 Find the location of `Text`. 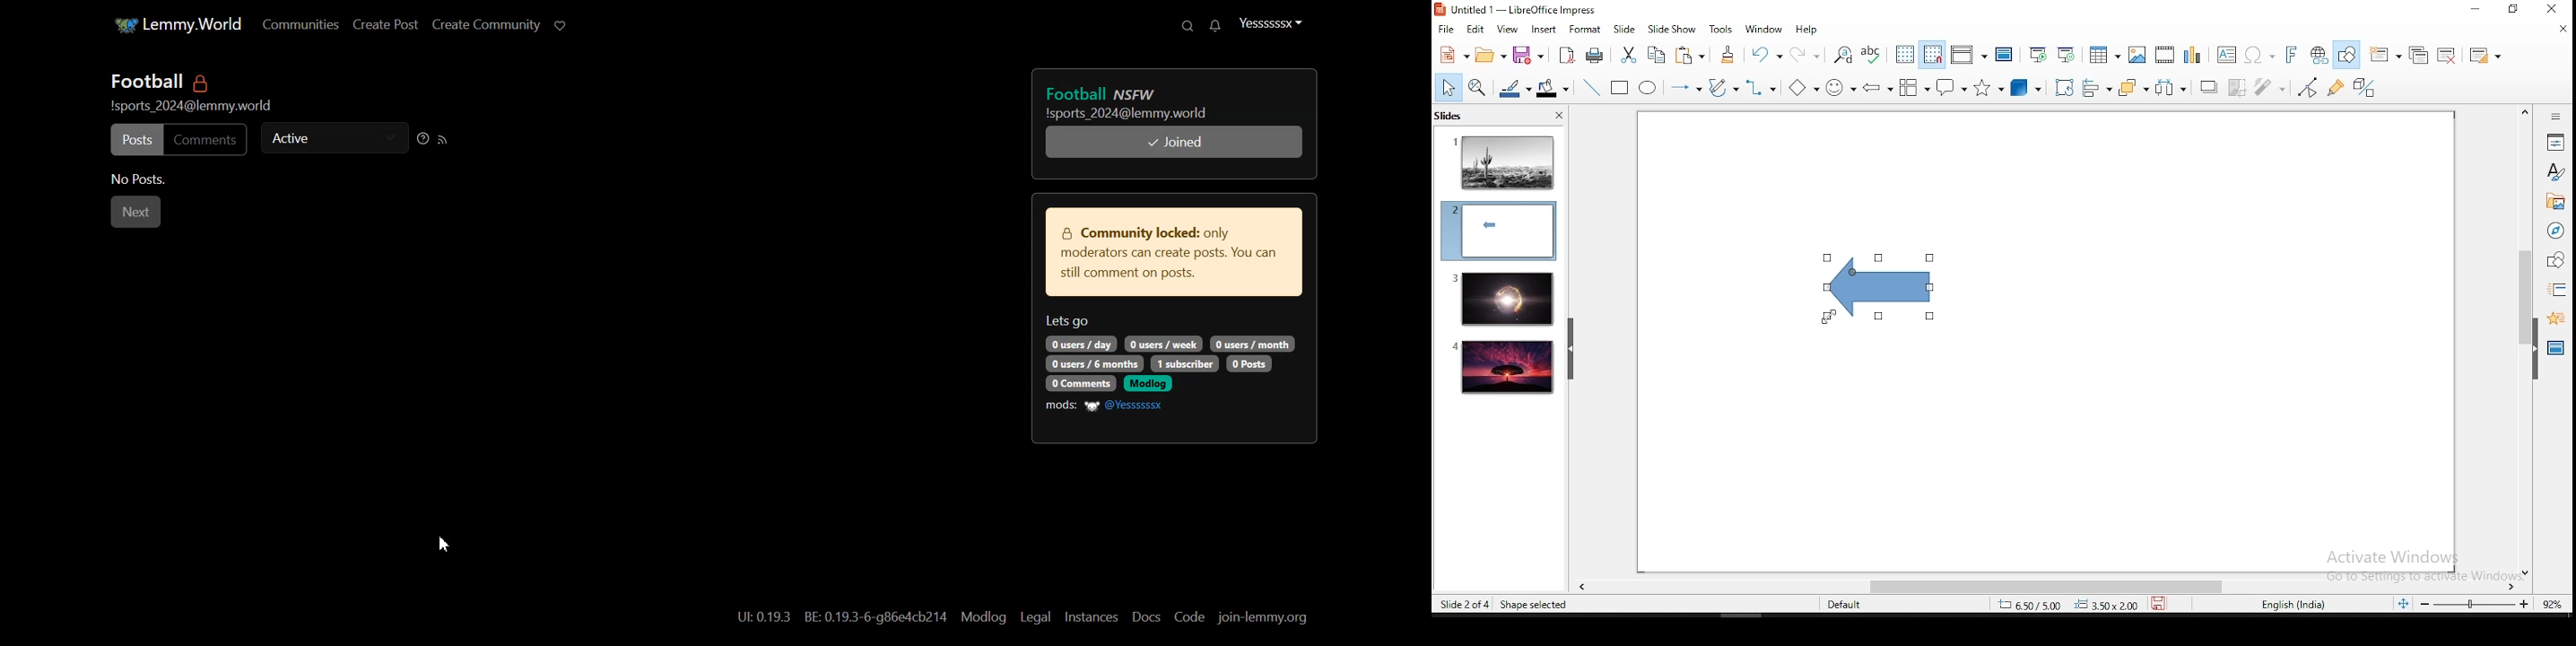

Text is located at coordinates (139, 181).